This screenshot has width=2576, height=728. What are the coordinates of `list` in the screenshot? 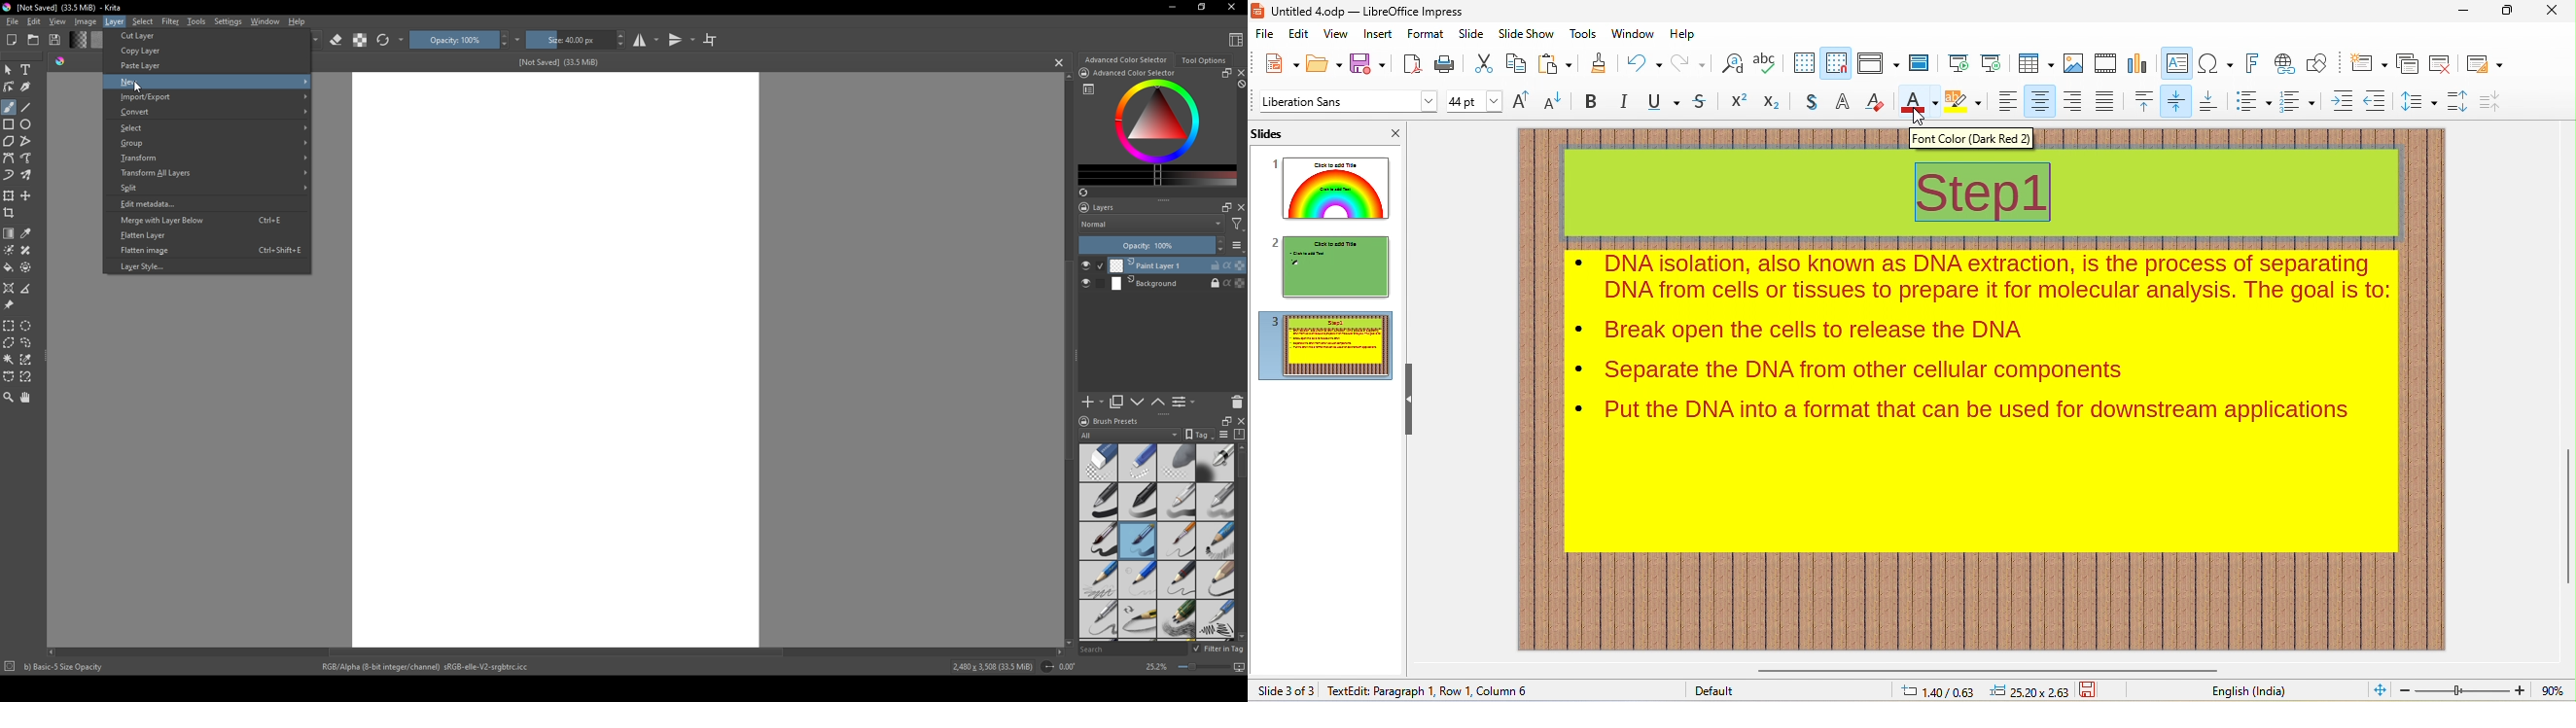 It's located at (1238, 245).